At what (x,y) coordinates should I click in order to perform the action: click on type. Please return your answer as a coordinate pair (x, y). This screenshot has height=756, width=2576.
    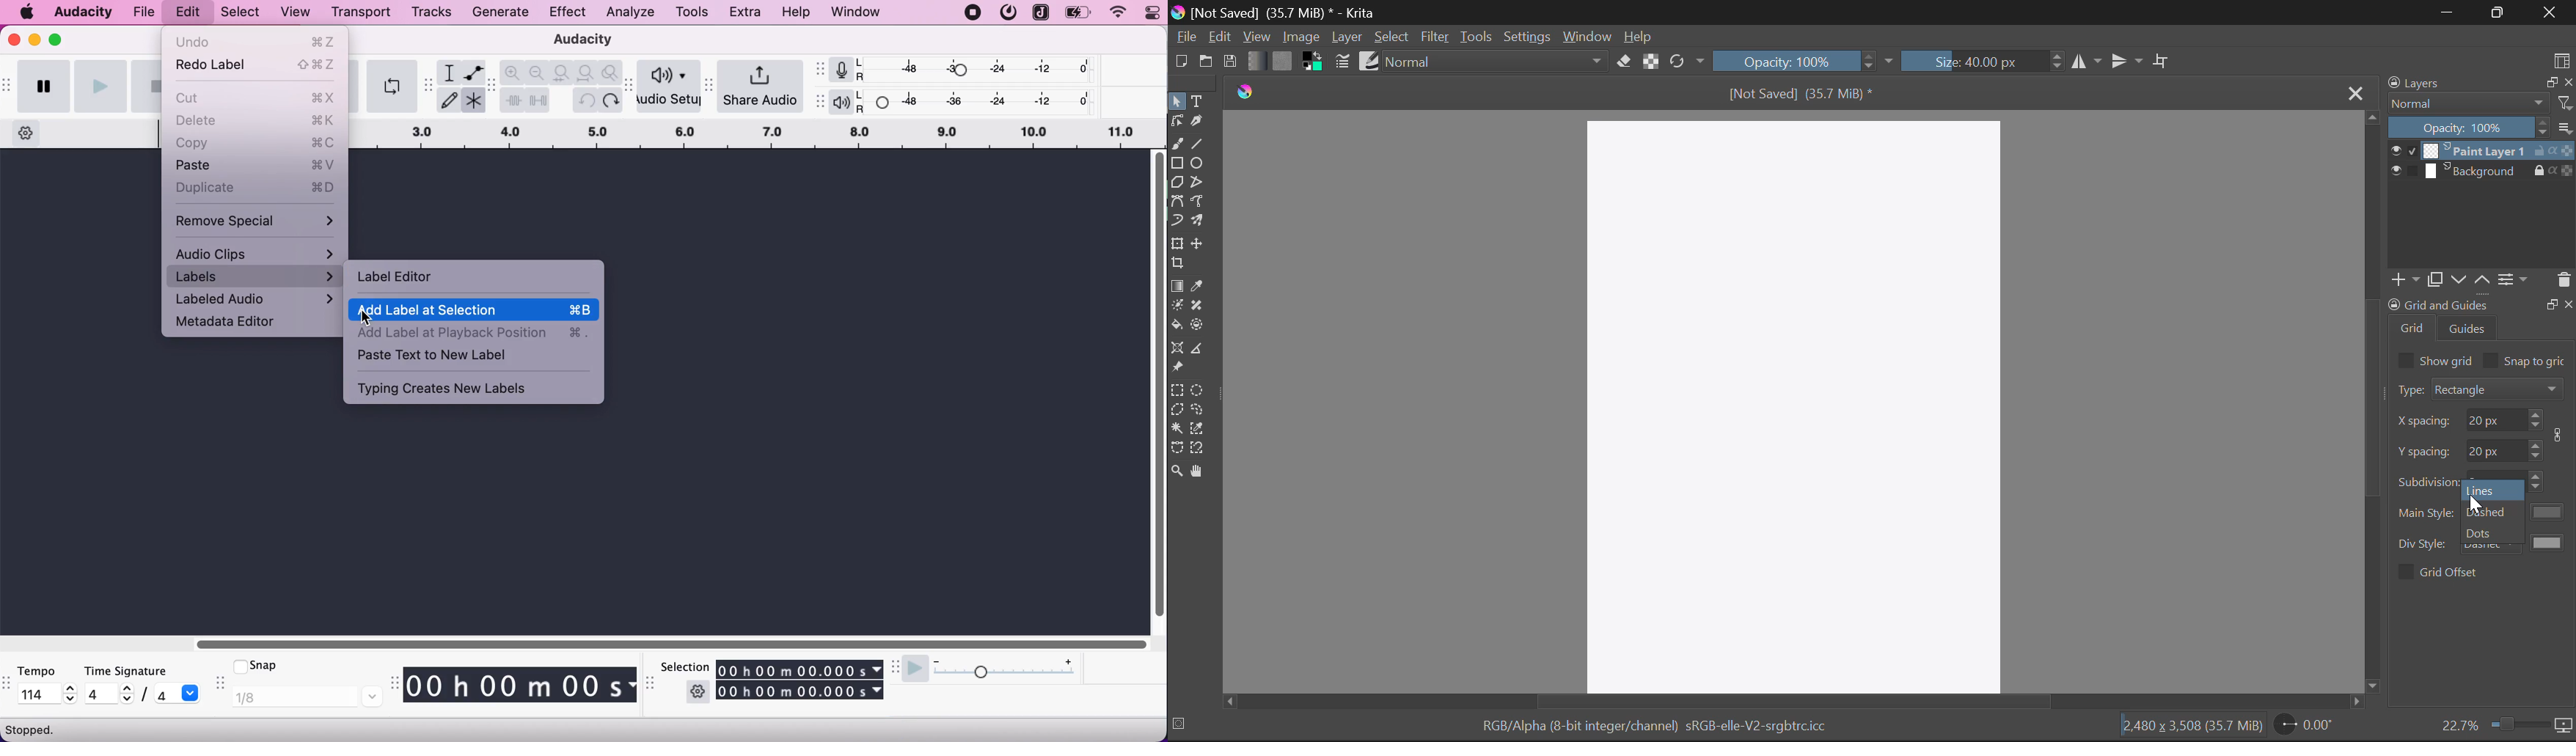
    Looking at the image, I should click on (2409, 389).